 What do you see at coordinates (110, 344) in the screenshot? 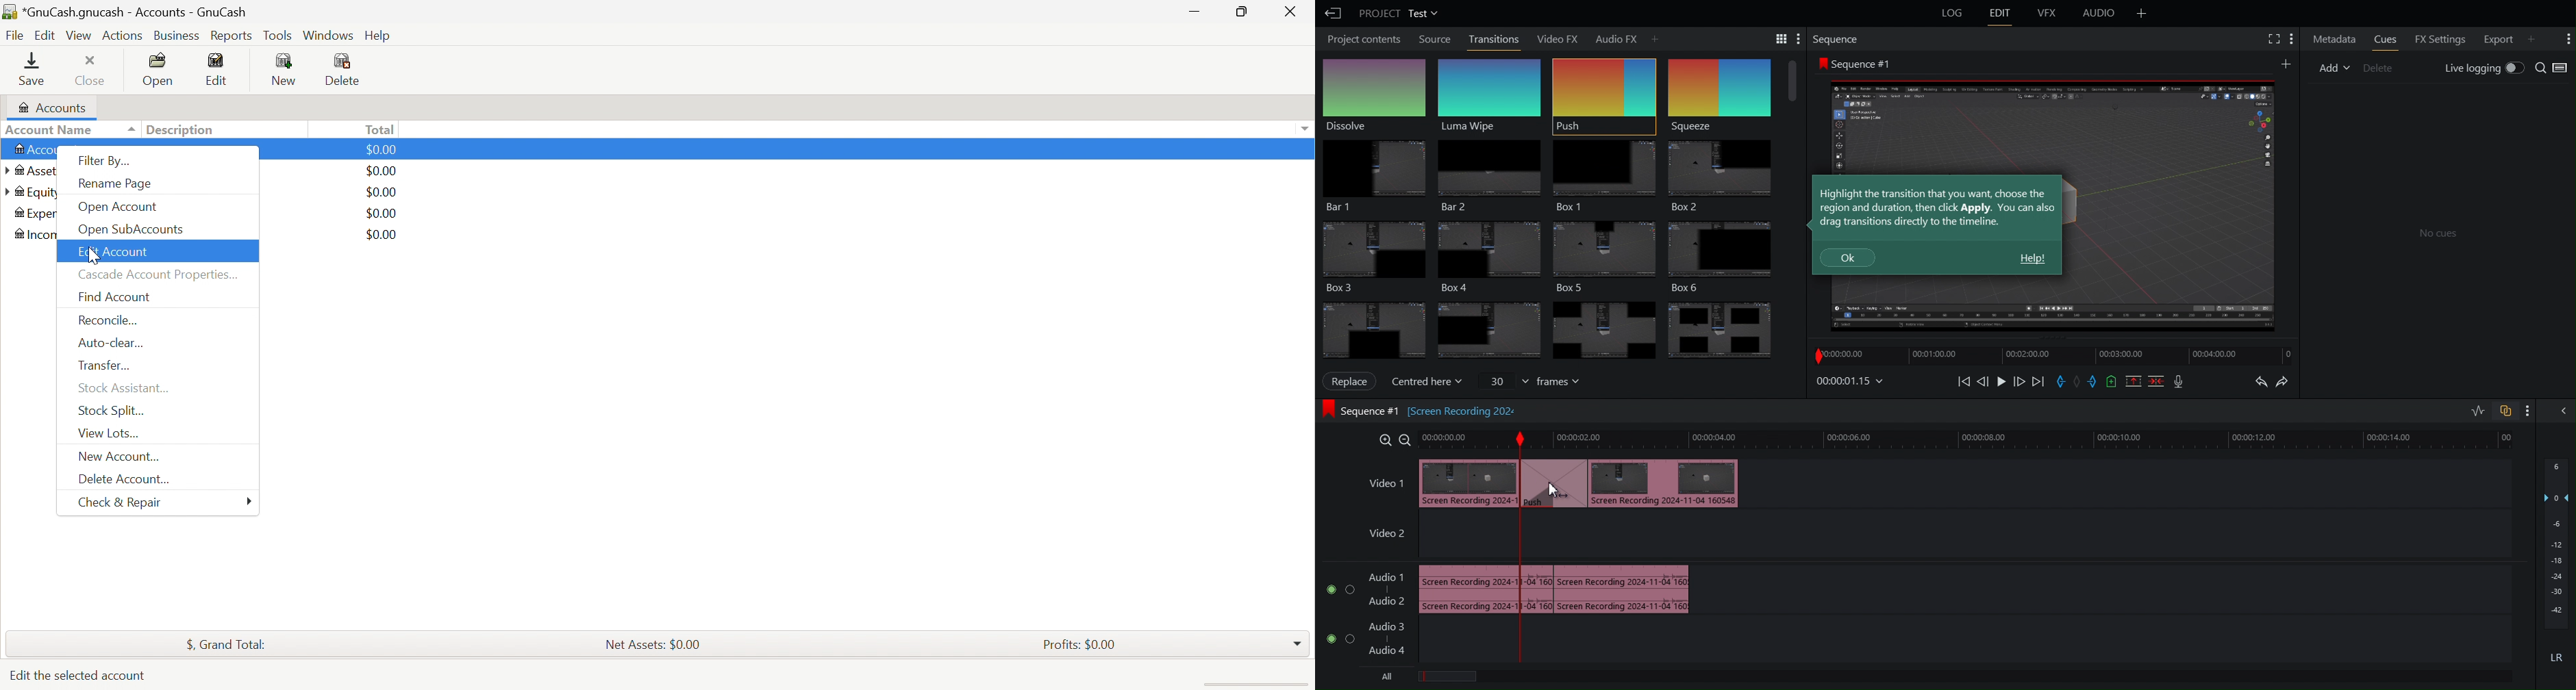
I see `Auto Clear` at bounding box center [110, 344].